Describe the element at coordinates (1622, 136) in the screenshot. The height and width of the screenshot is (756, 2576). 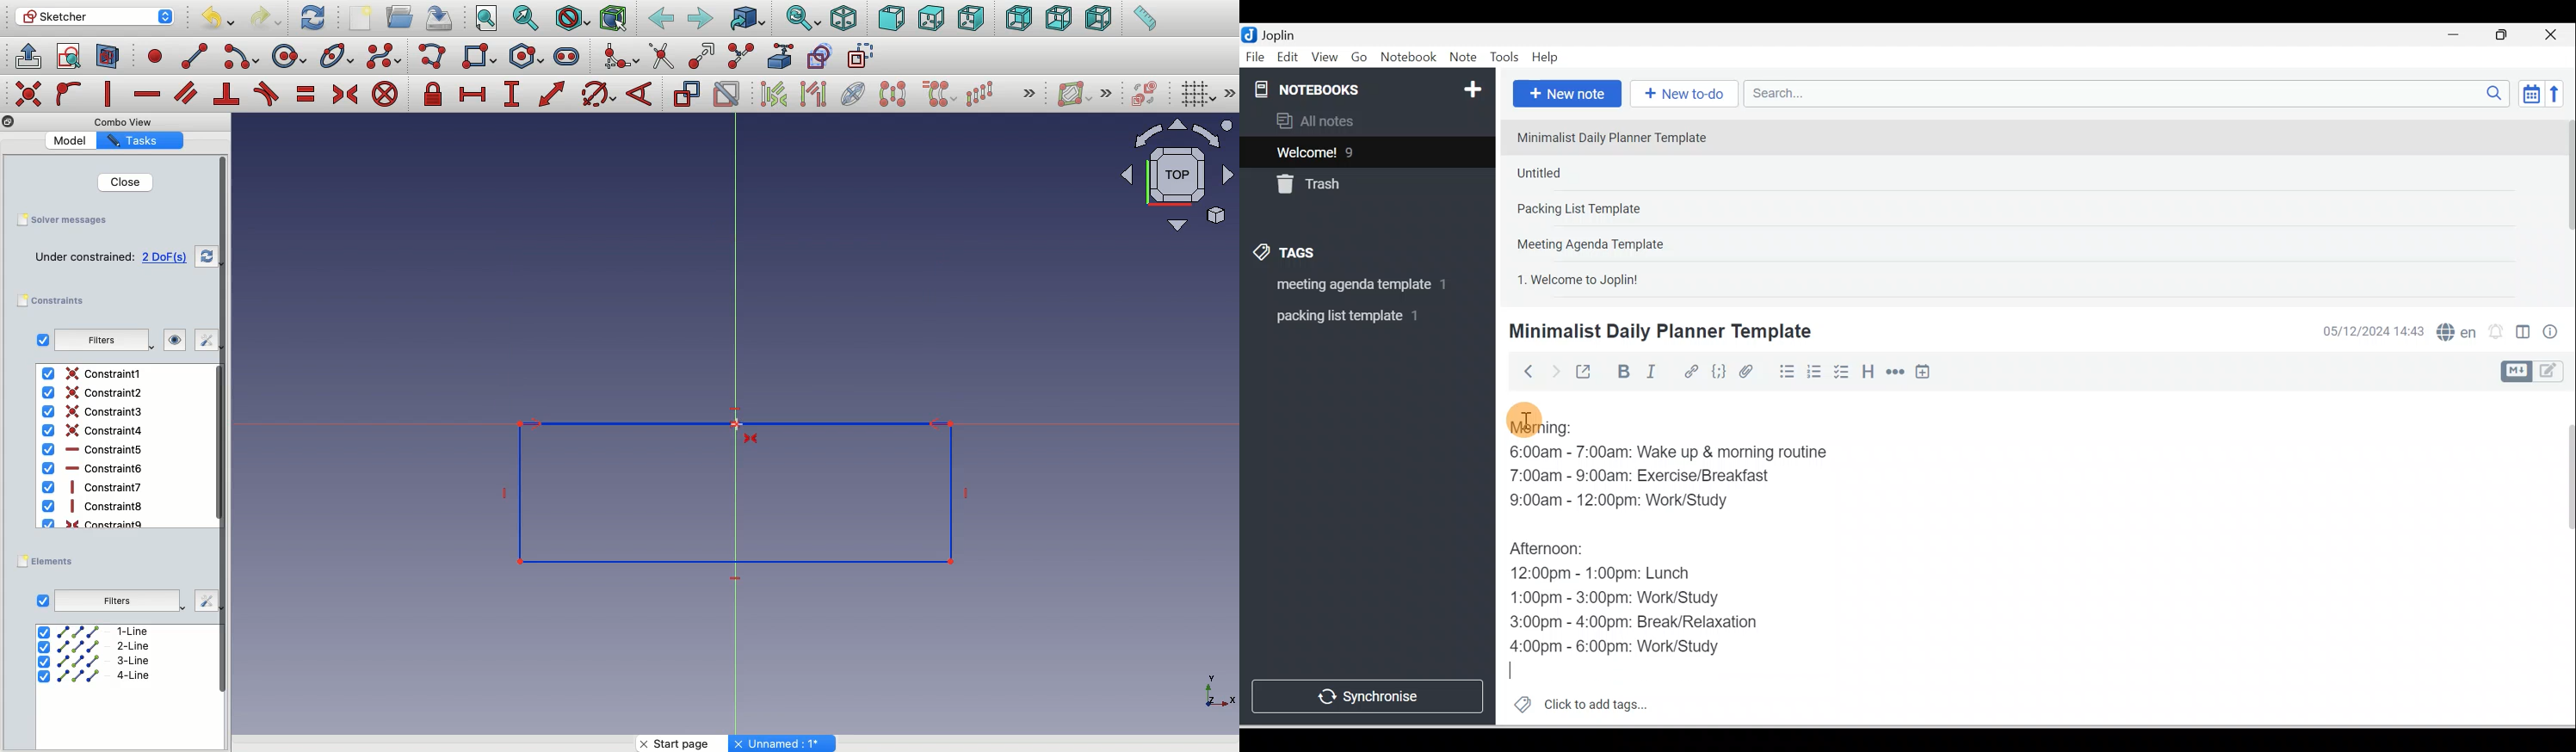
I see `Note 1` at that location.